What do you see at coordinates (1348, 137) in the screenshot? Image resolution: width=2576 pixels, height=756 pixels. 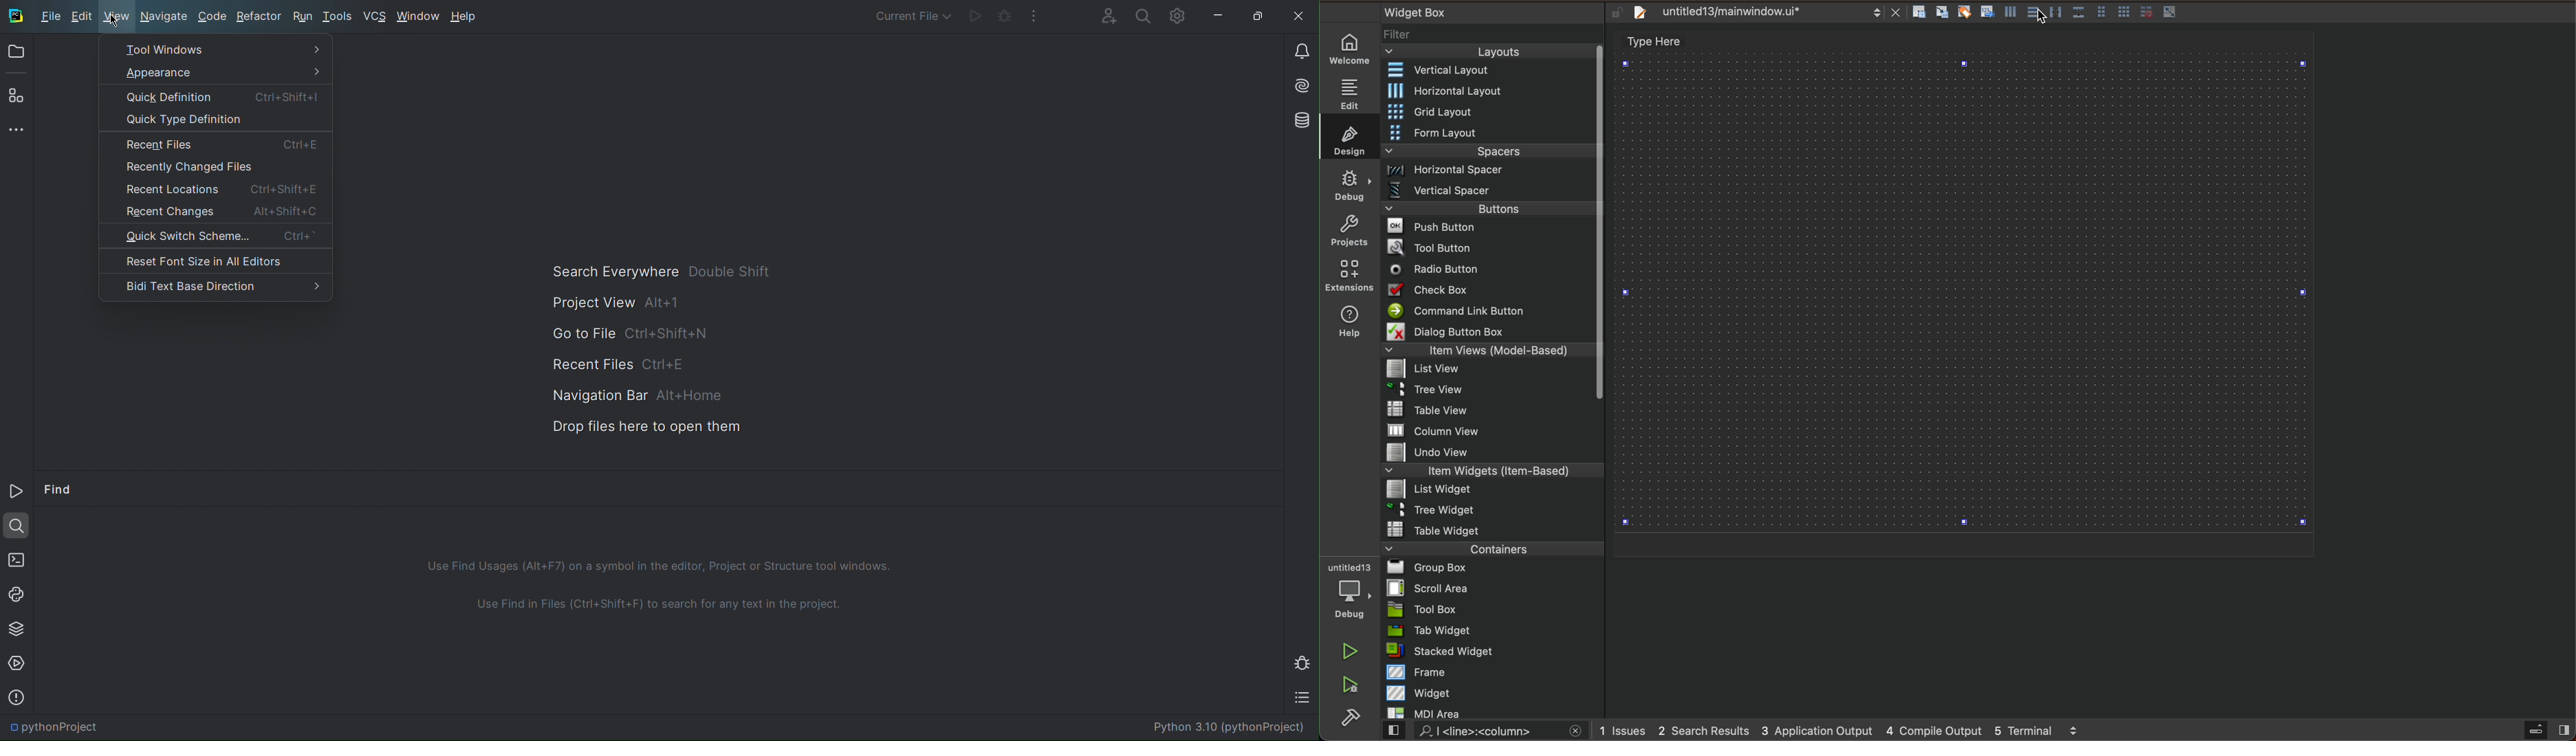 I see `design` at bounding box center [1348, 137].